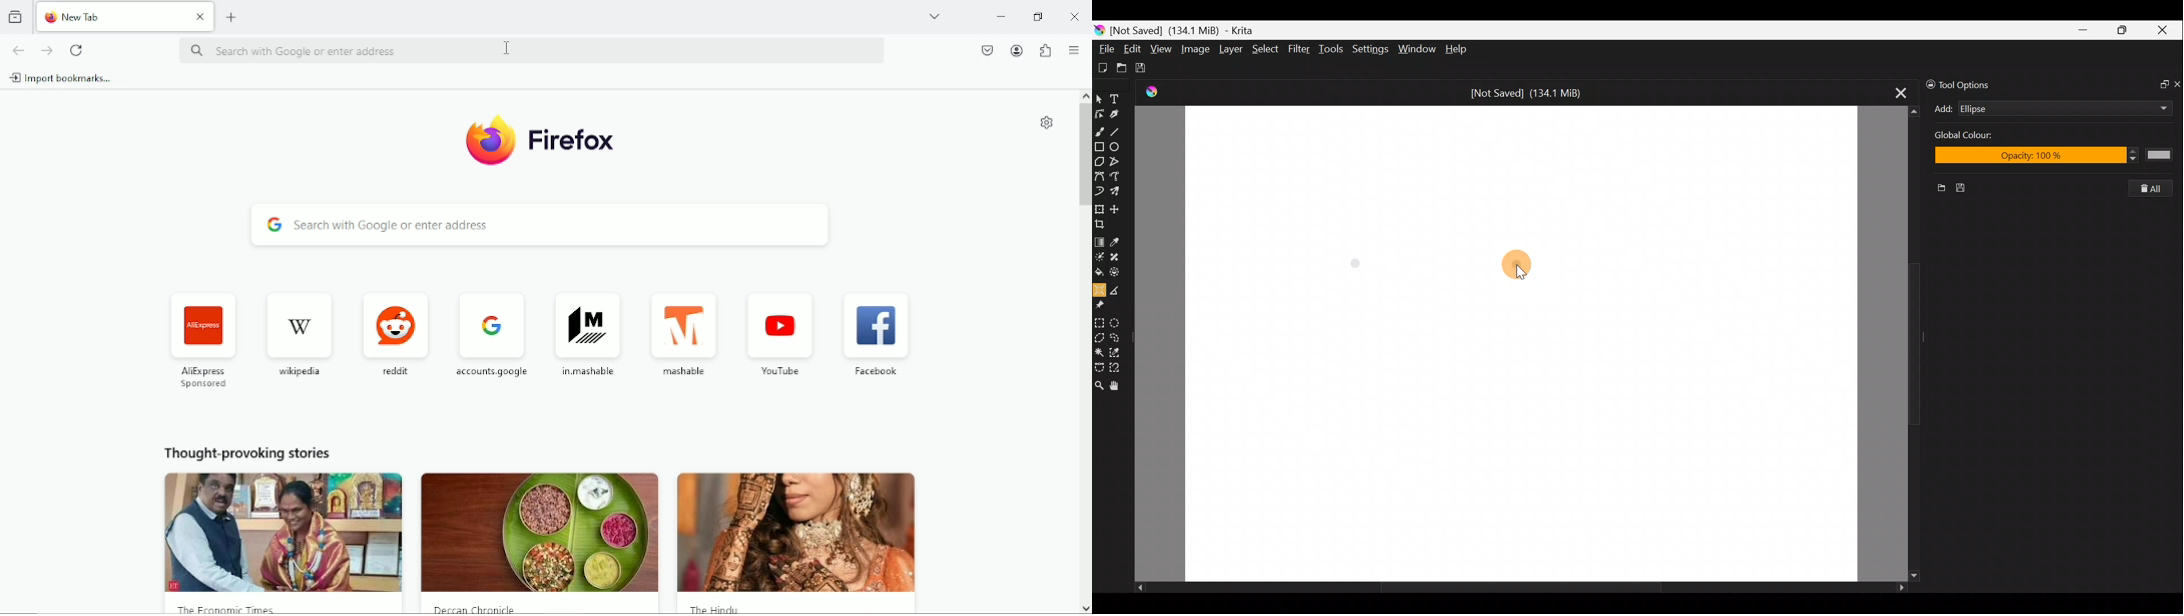 This screenshot has width=2184, height=616. Describe the element at coordinates (284, 533) in the screenshot. I see `image` at that location.